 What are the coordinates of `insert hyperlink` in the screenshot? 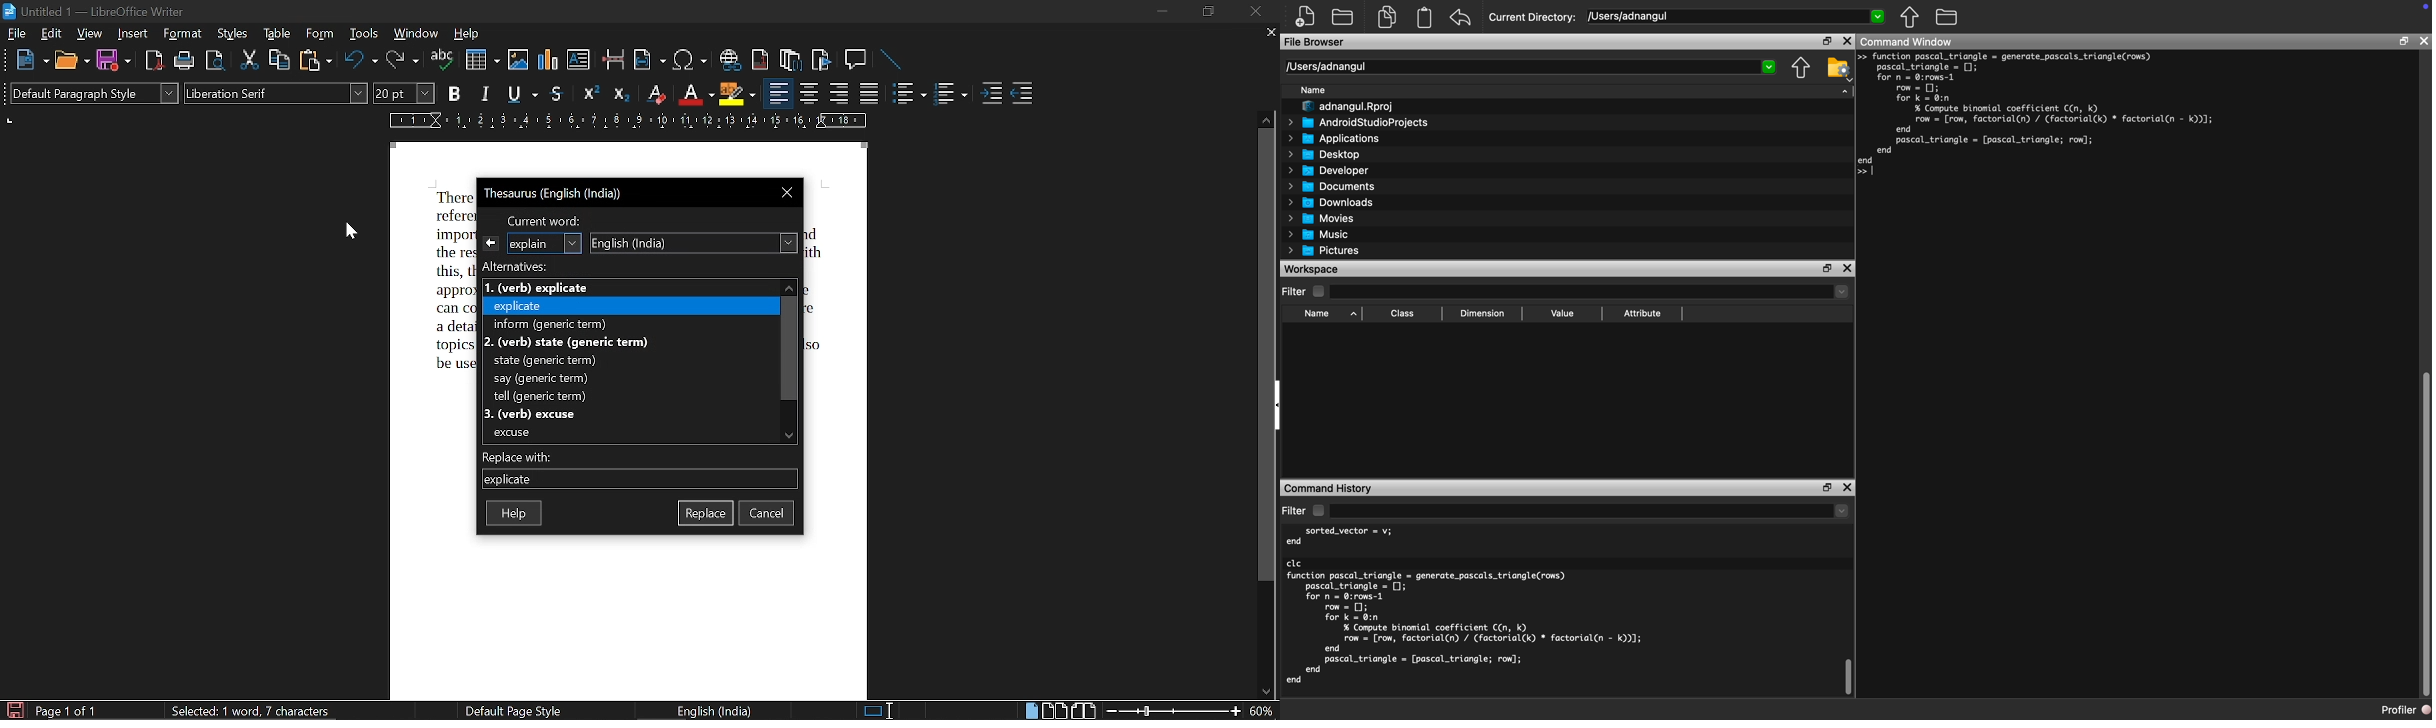 It's located at (730, 59).